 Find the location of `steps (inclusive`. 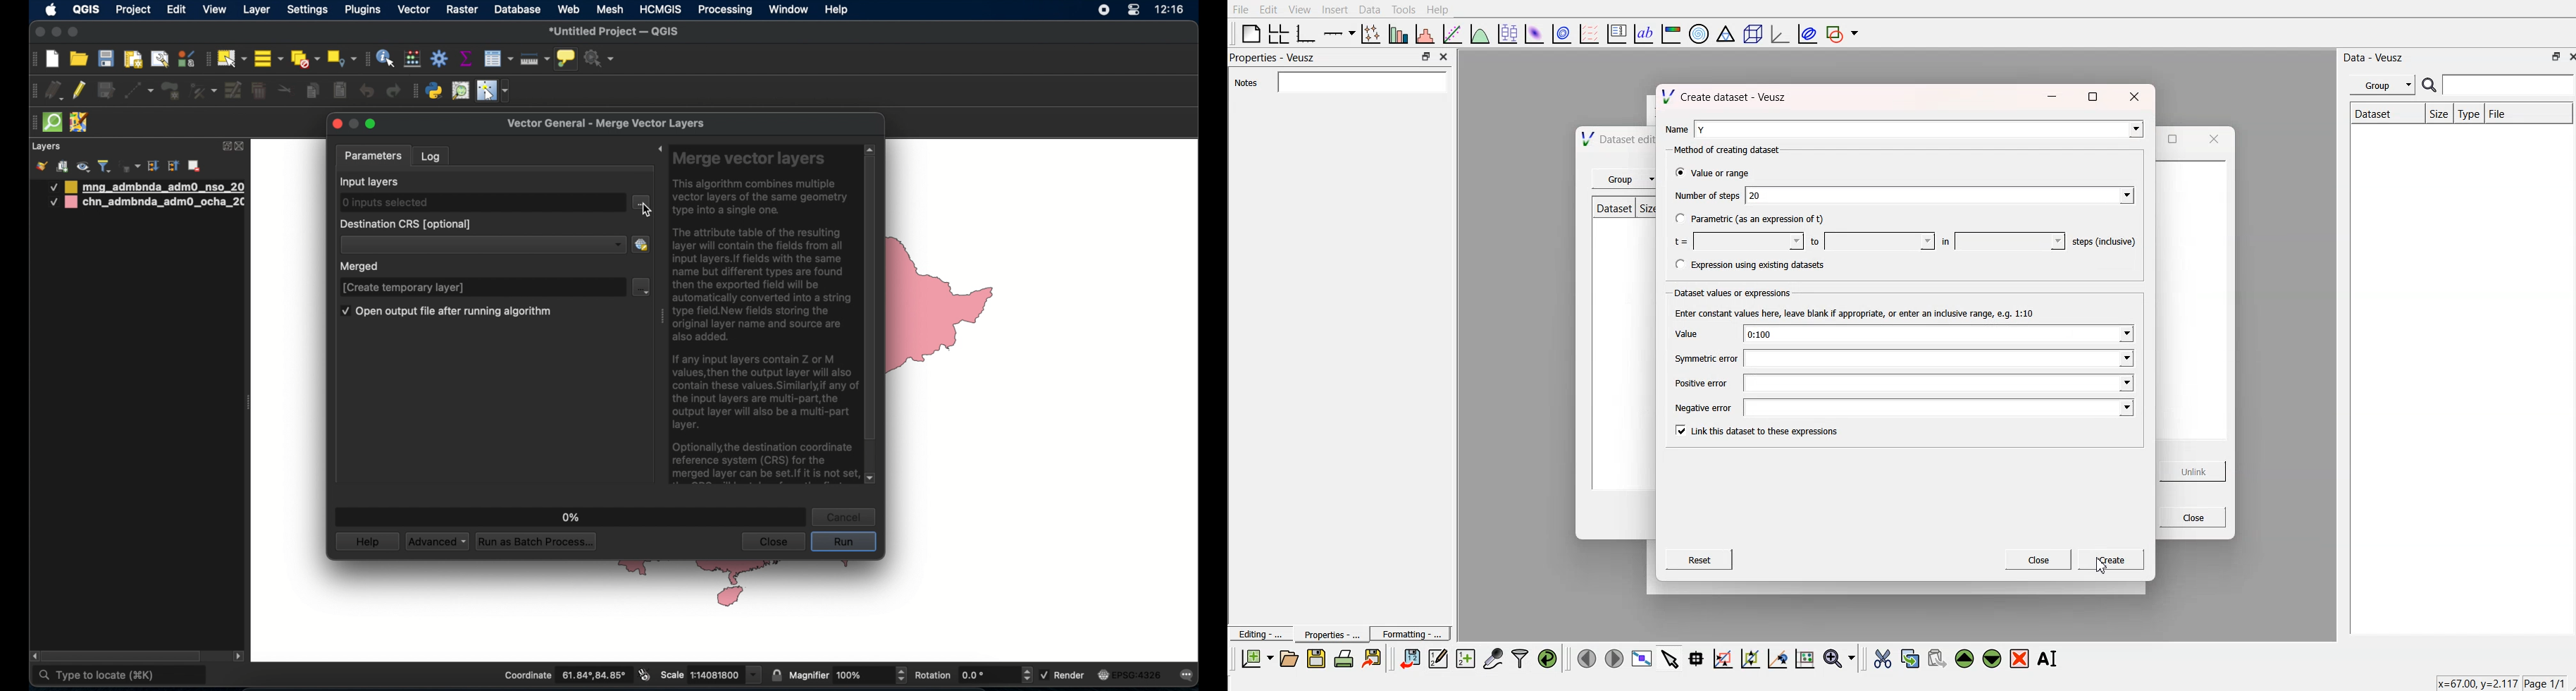

steps (inclusive is located at coordinates (2100, 239).